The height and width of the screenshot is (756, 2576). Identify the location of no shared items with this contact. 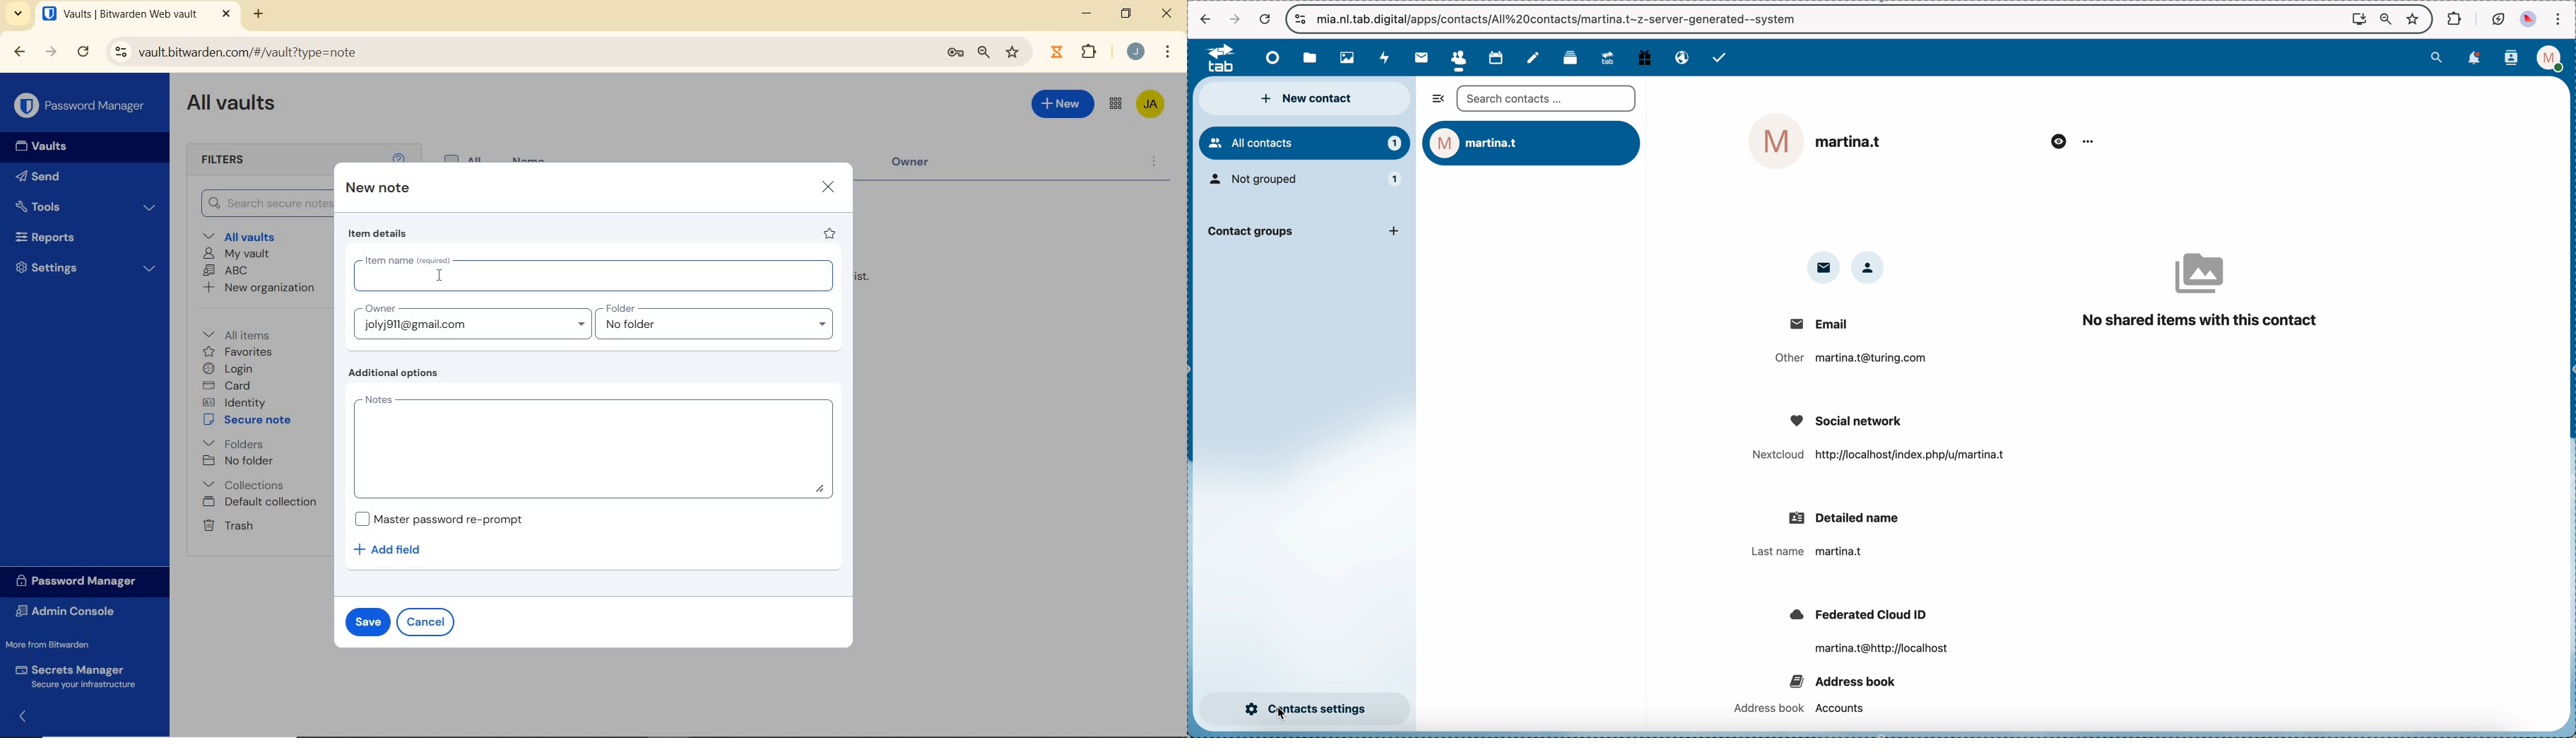
(2199, 283).